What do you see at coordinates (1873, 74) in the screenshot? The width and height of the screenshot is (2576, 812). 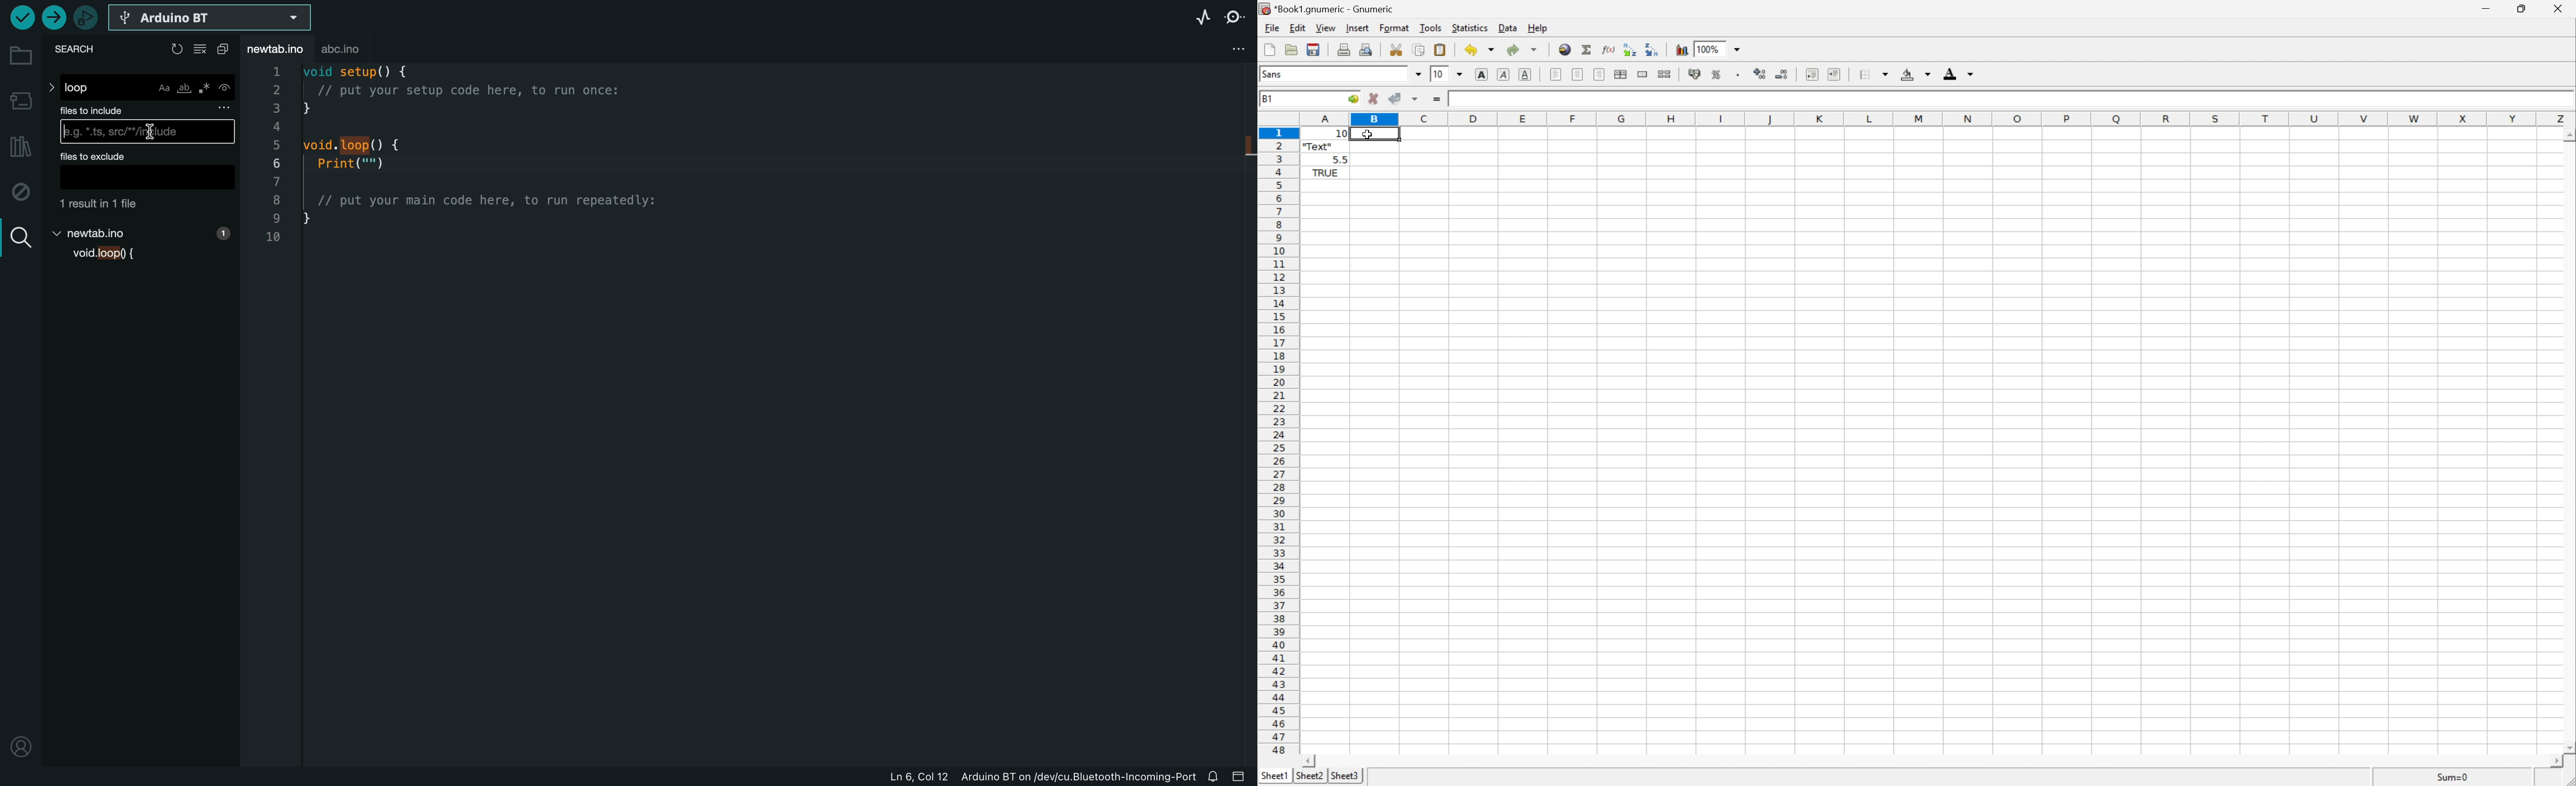 I see `Borders` at bounding box center [1873, 74].